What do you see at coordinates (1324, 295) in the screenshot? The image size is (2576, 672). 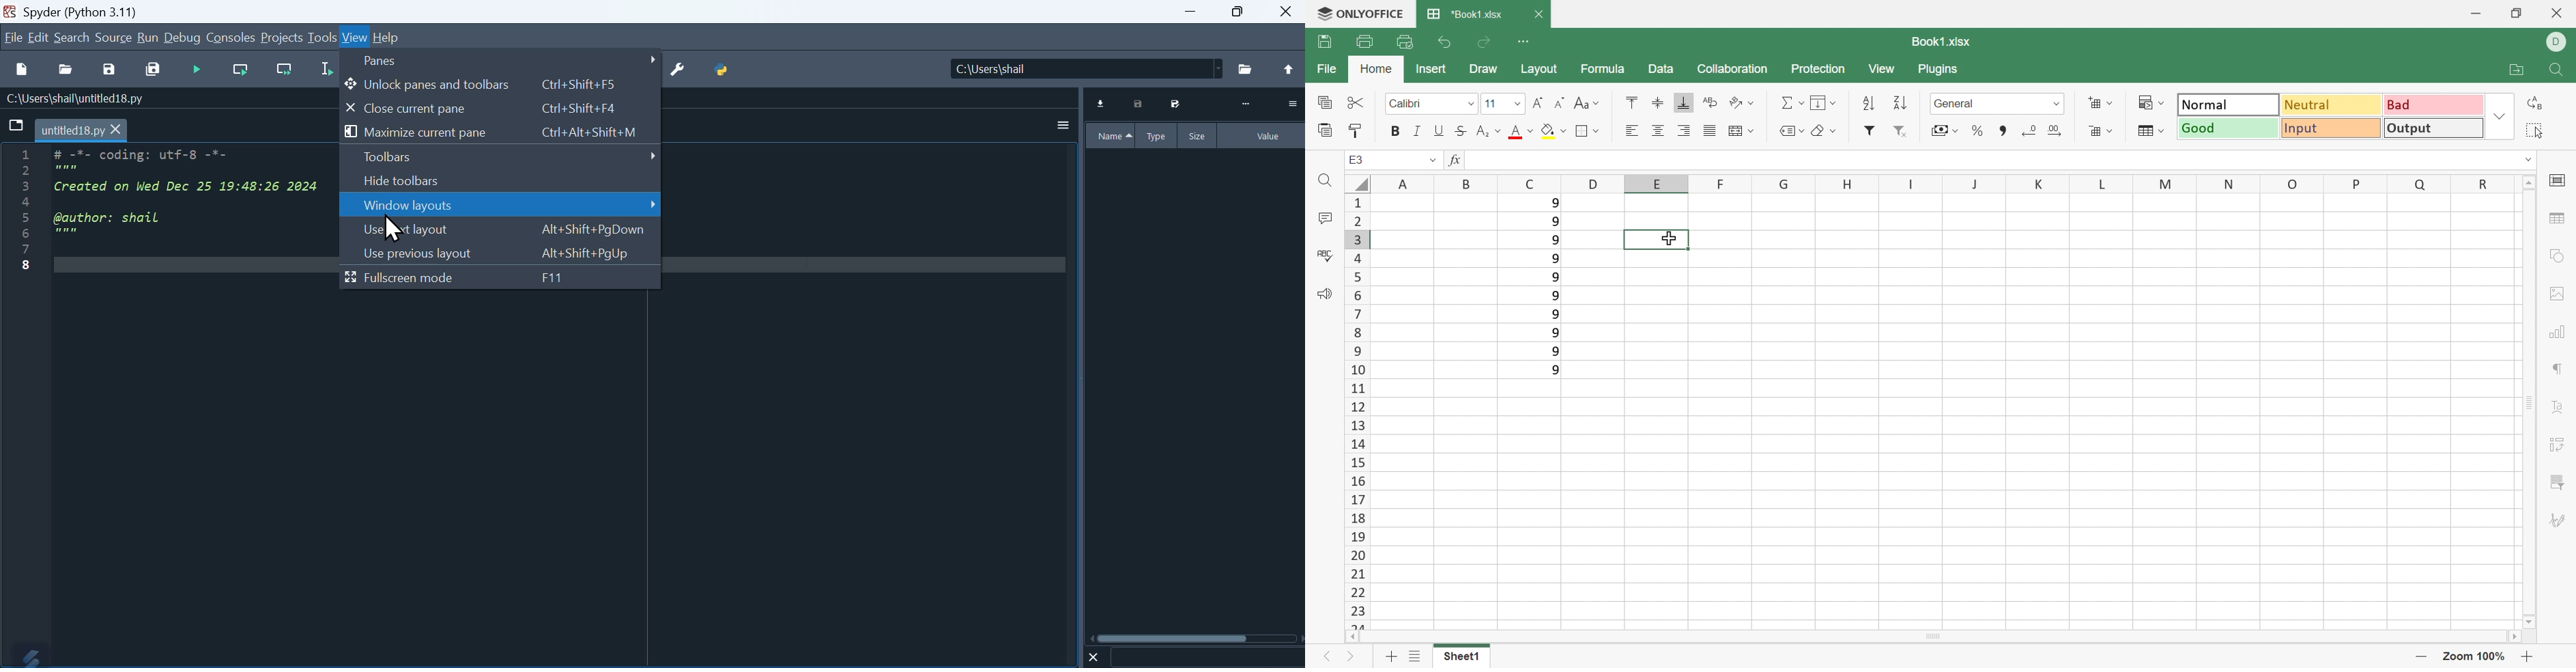 I see `Feedback & Support` at bounding box center [1324, 295].